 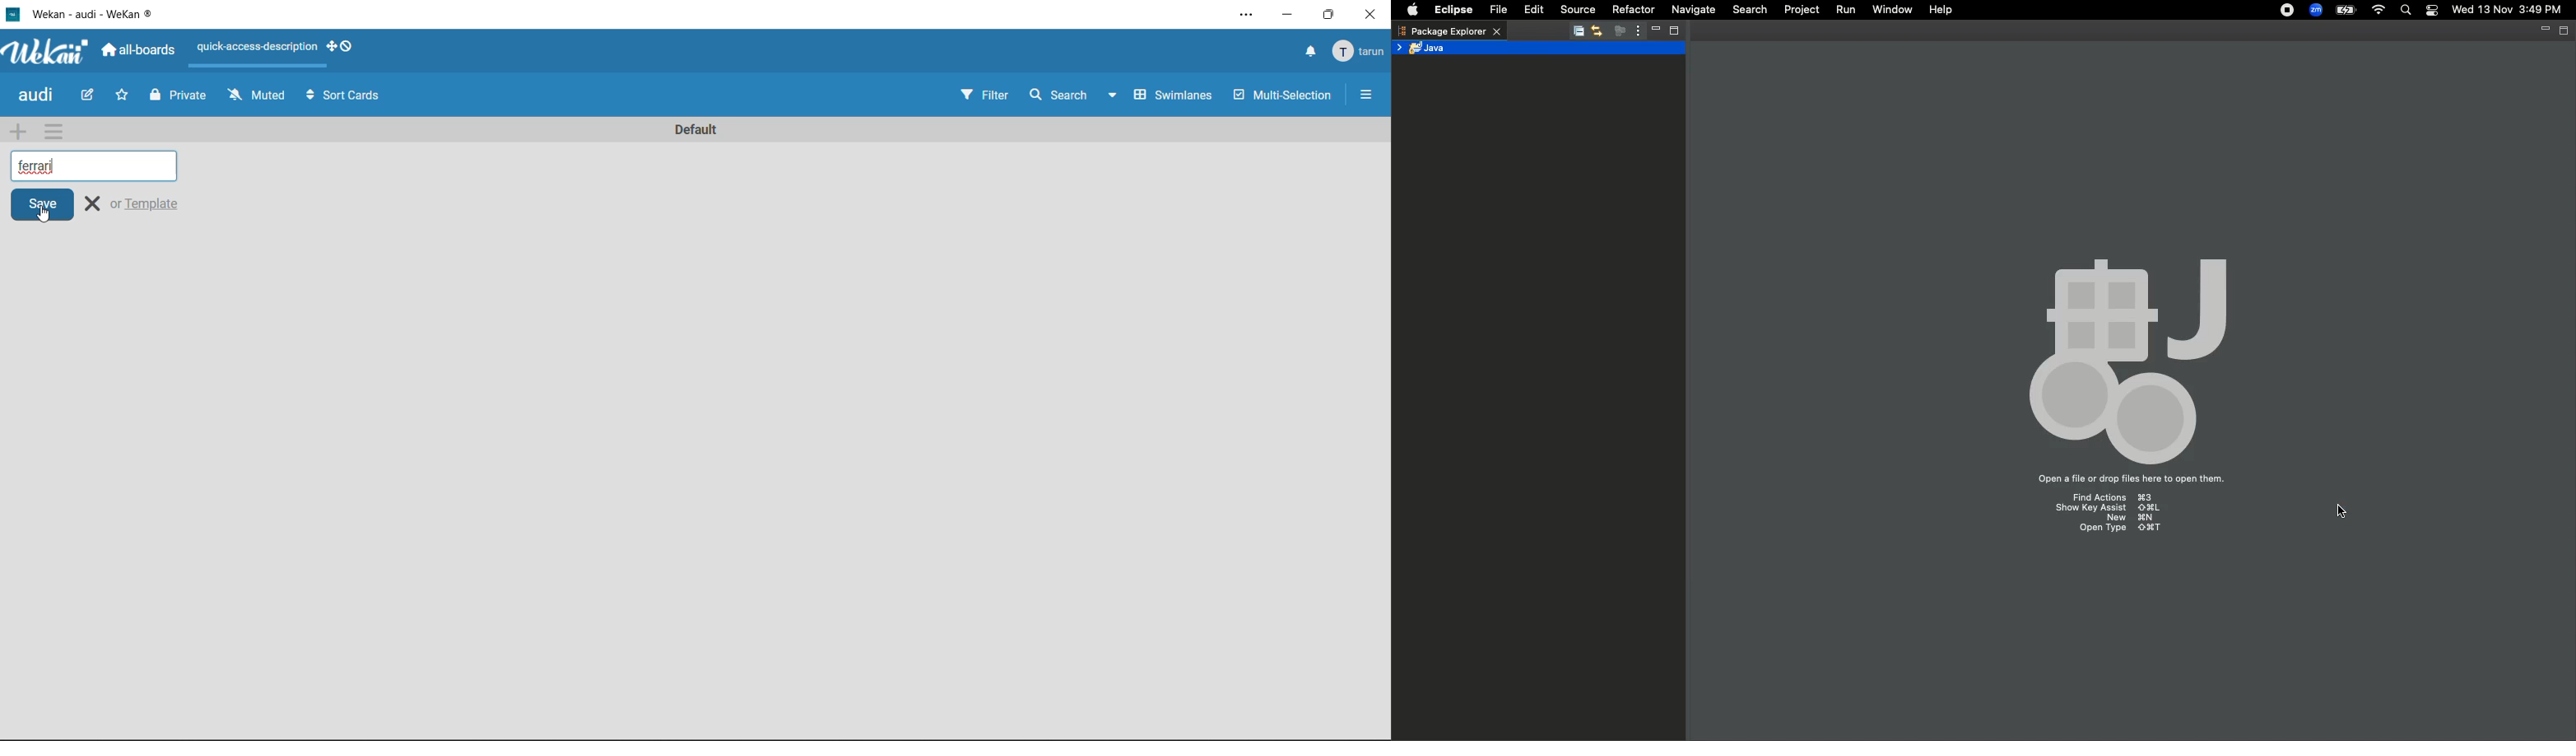 What do you see at coordinates (1284, 15) in the screenshot?
I see `minimize` at bounding box center [1284, 15].